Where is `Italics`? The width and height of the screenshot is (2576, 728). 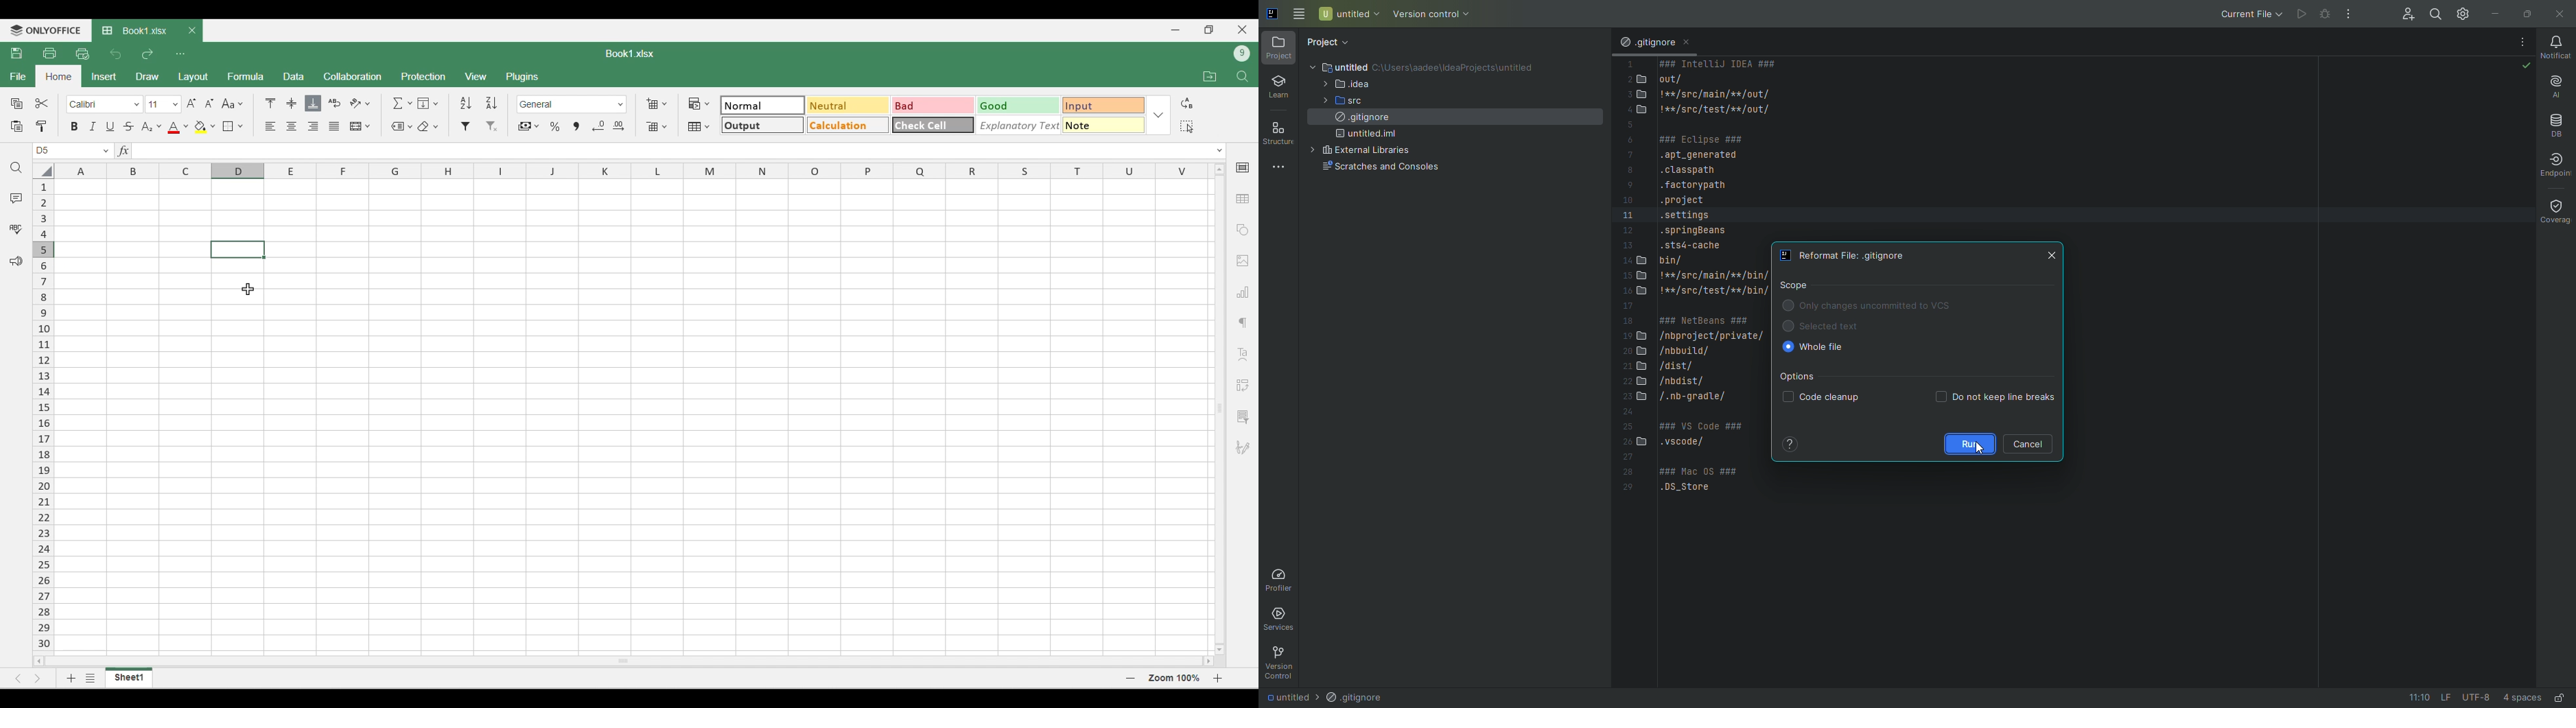 Italics is located at coordinates (92, 126).